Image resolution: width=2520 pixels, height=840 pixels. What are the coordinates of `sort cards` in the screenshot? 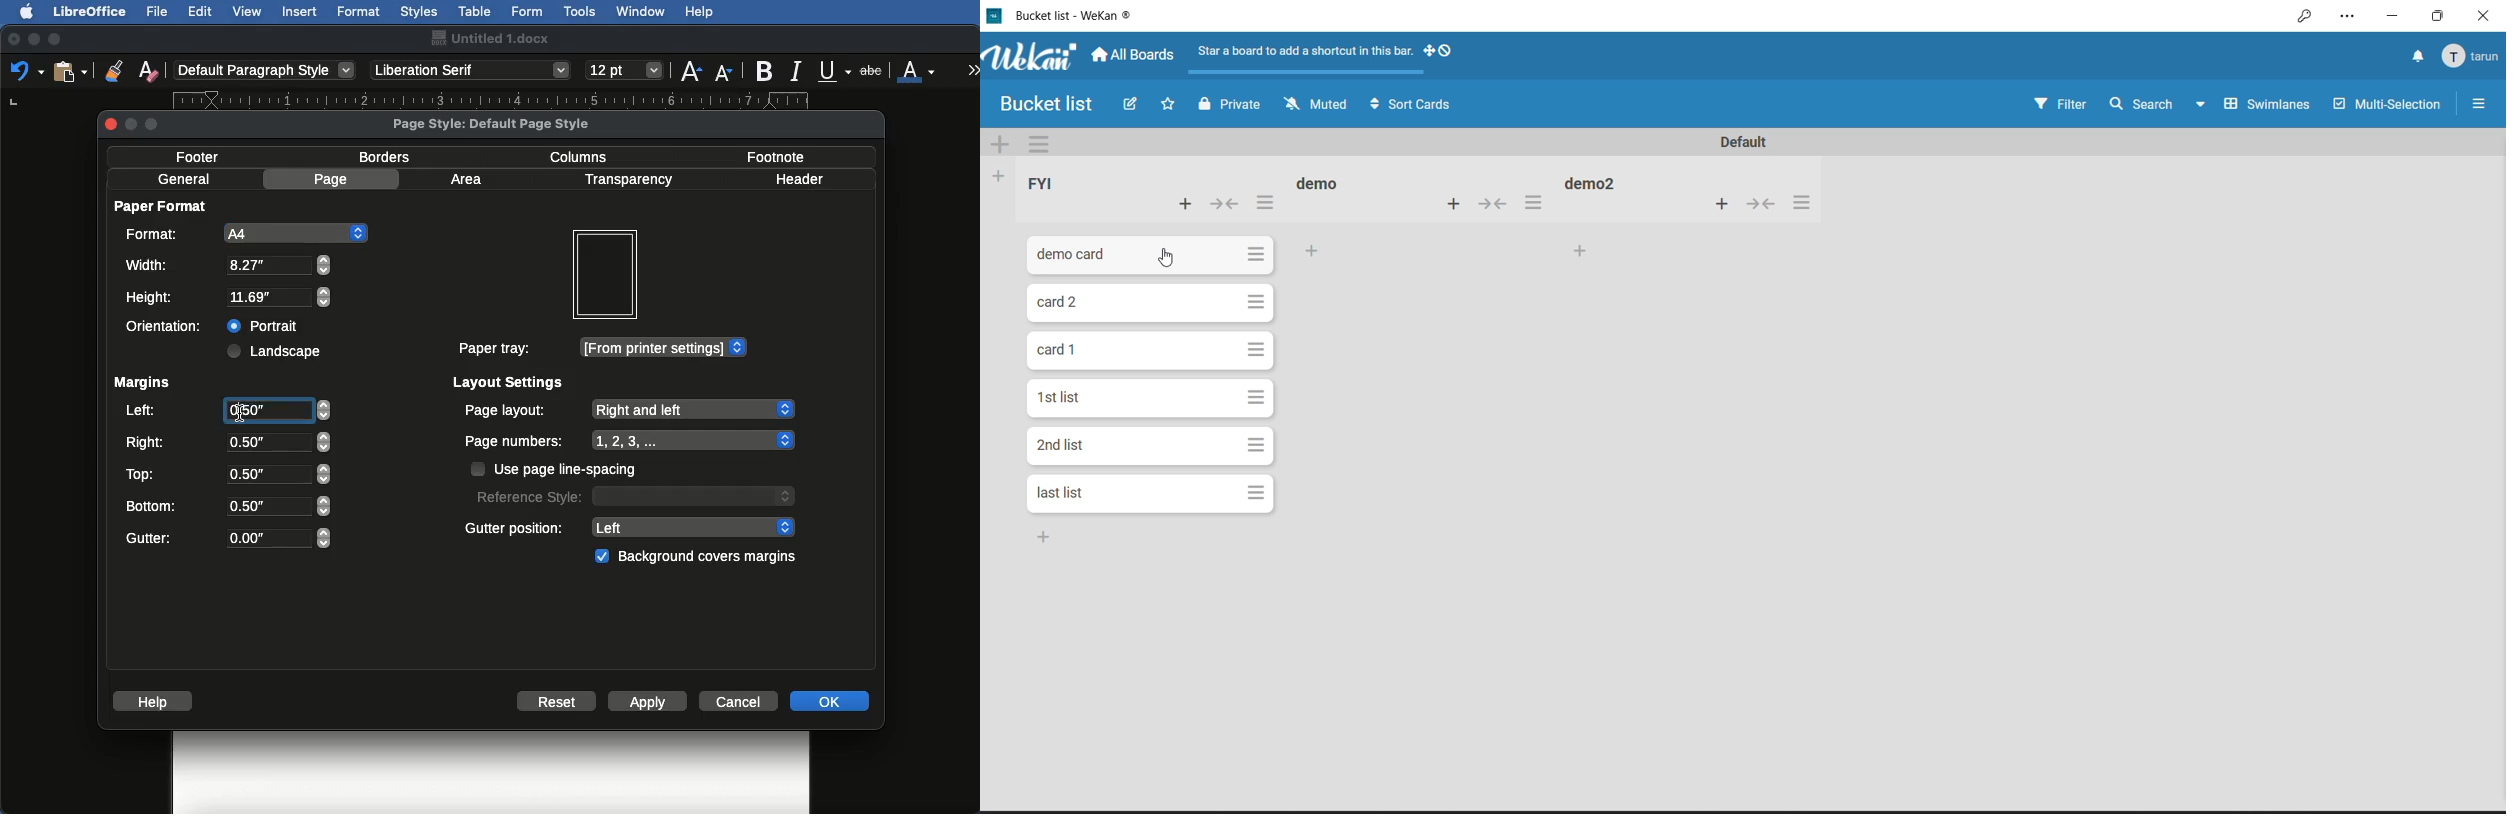 It's located at (1413, 104).